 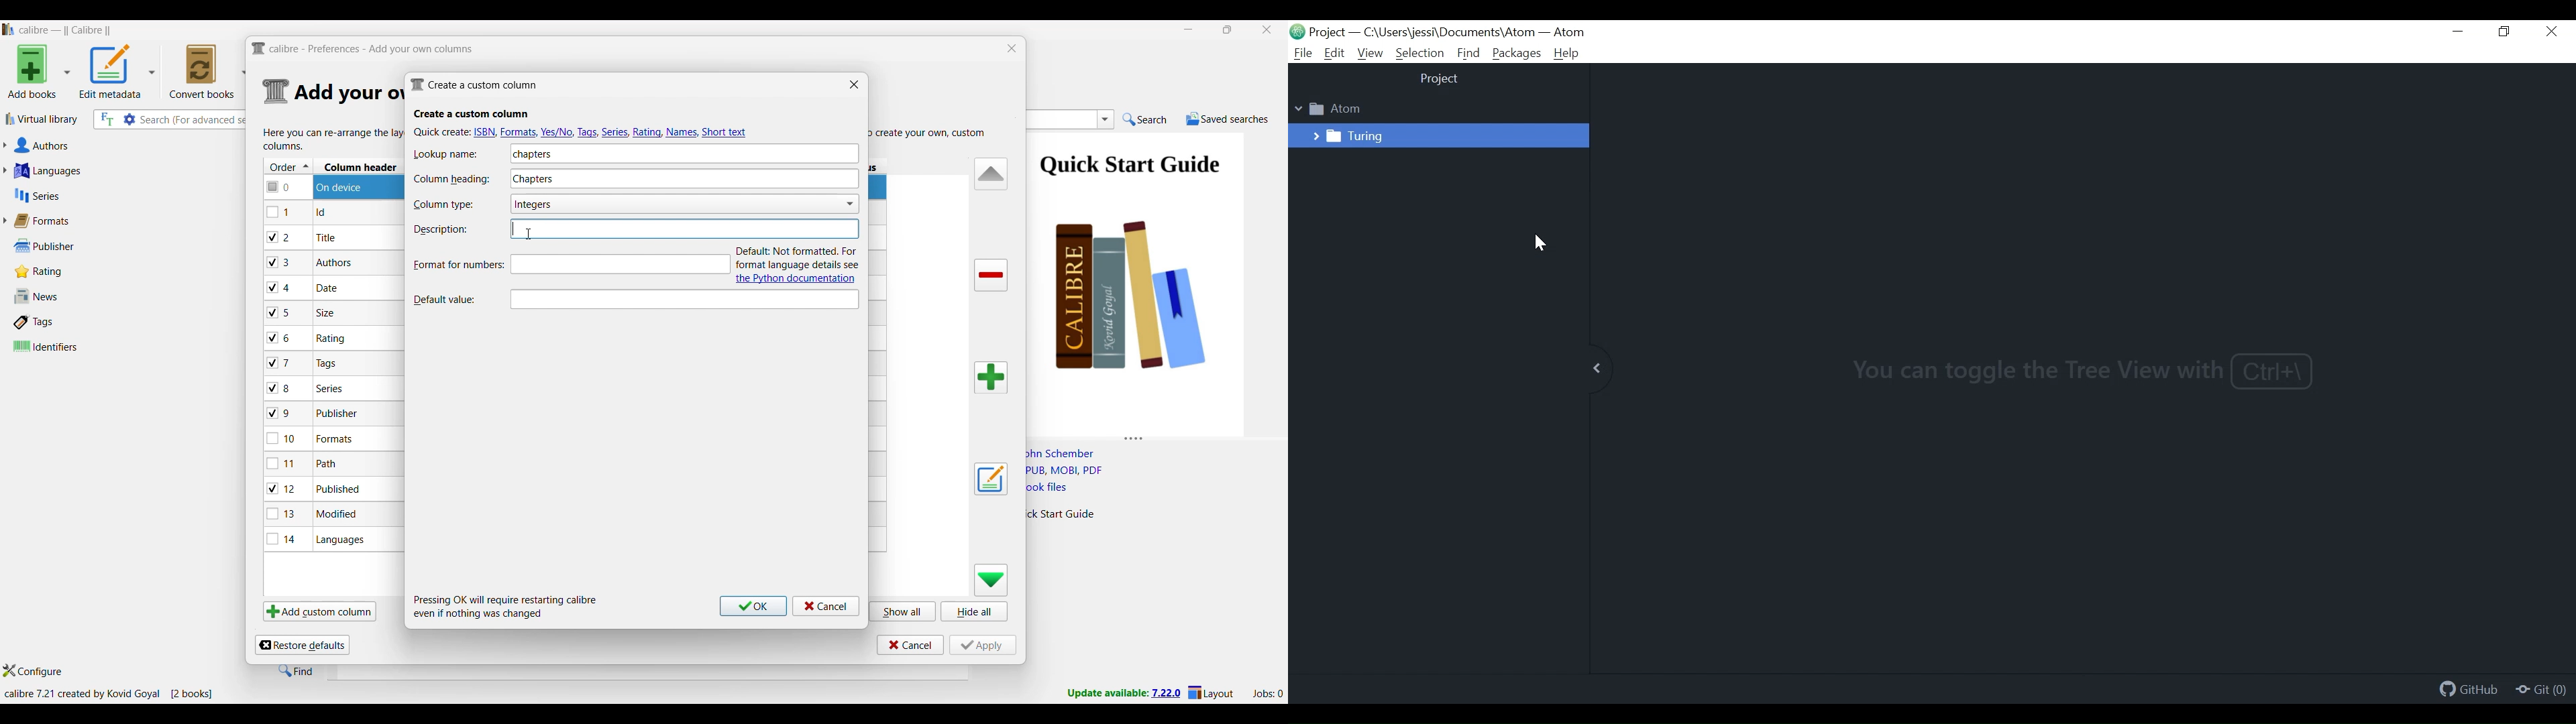 I want to click on checkbox - 7, so click(x=280, y=363).